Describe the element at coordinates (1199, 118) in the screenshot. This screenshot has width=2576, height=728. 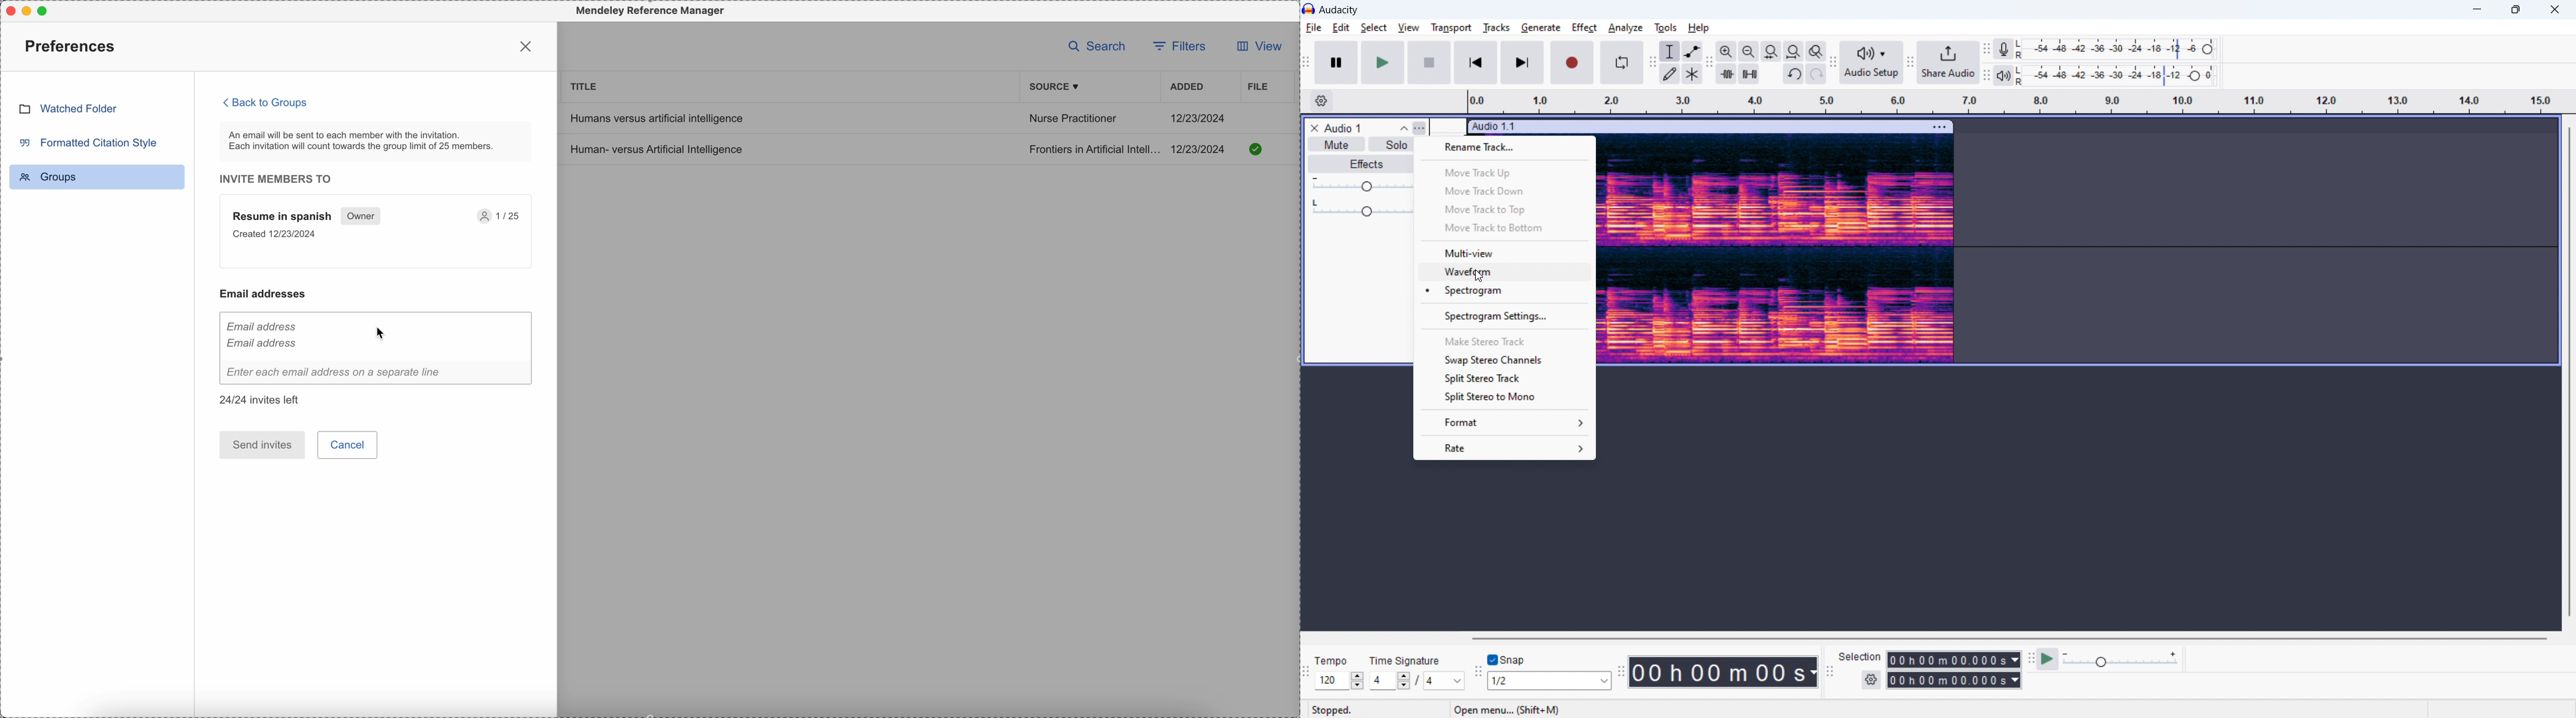
I see `12/23/2024` at that location.